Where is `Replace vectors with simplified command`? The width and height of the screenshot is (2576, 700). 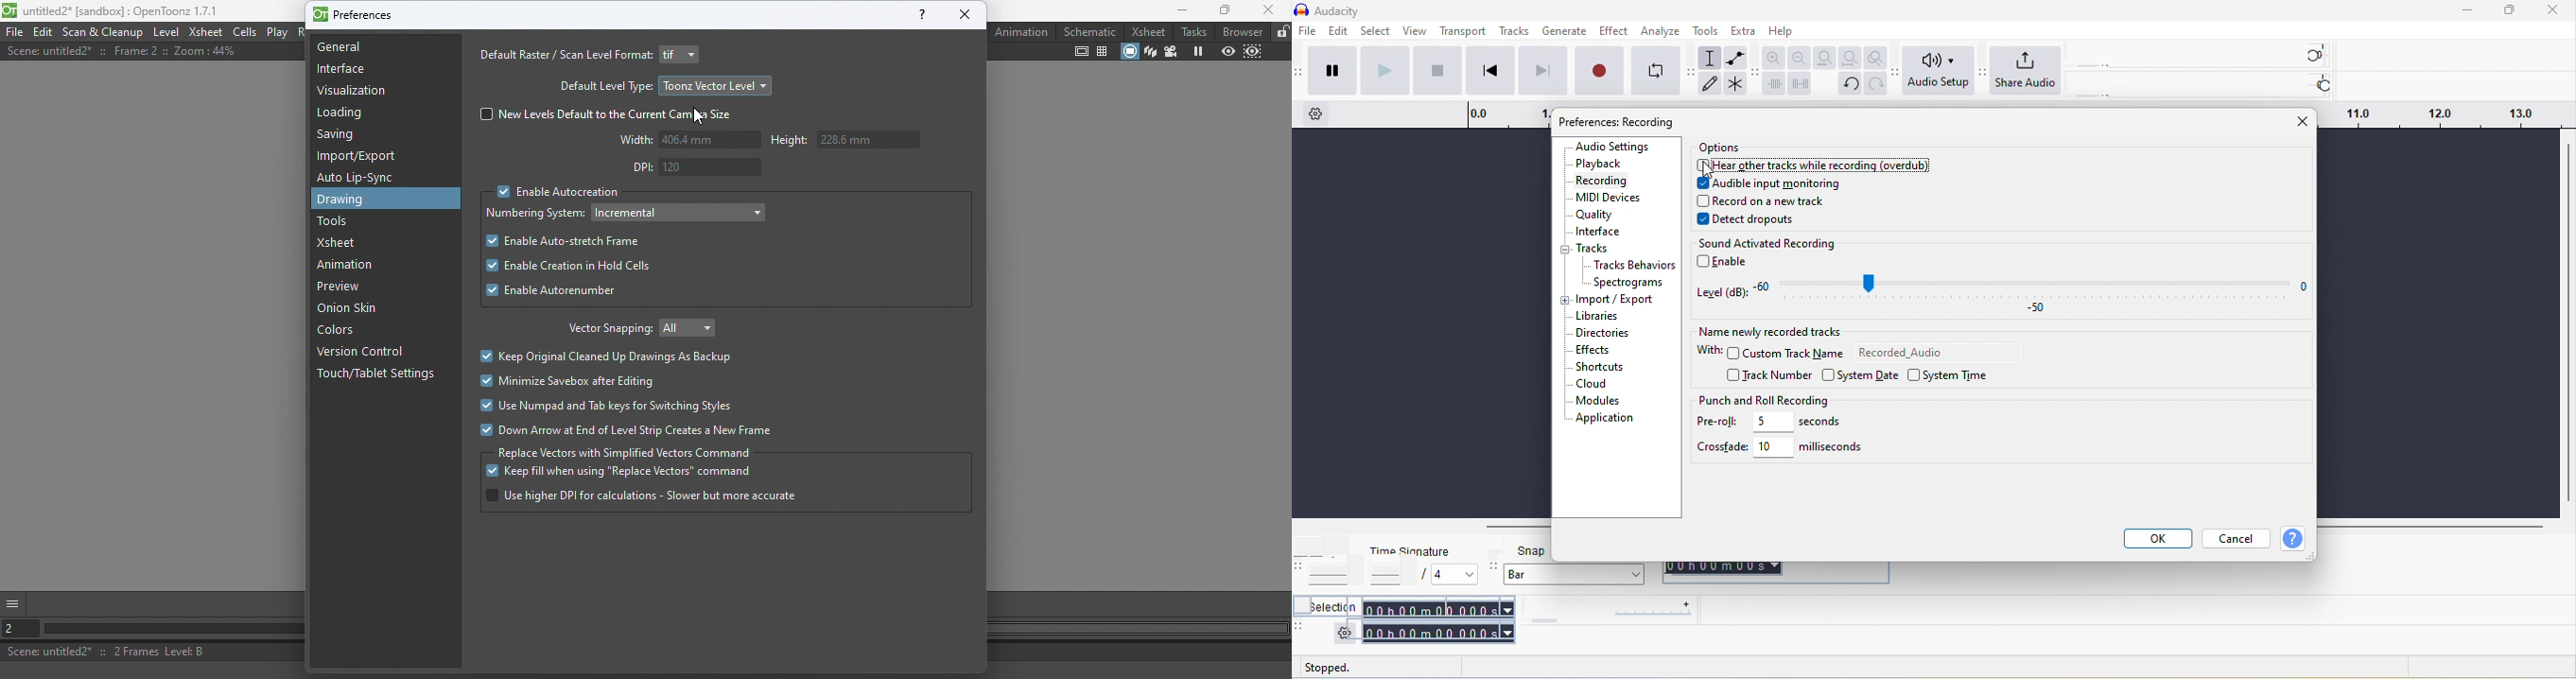 Replace vectors with simplified command is located at coordinates (626, 453).